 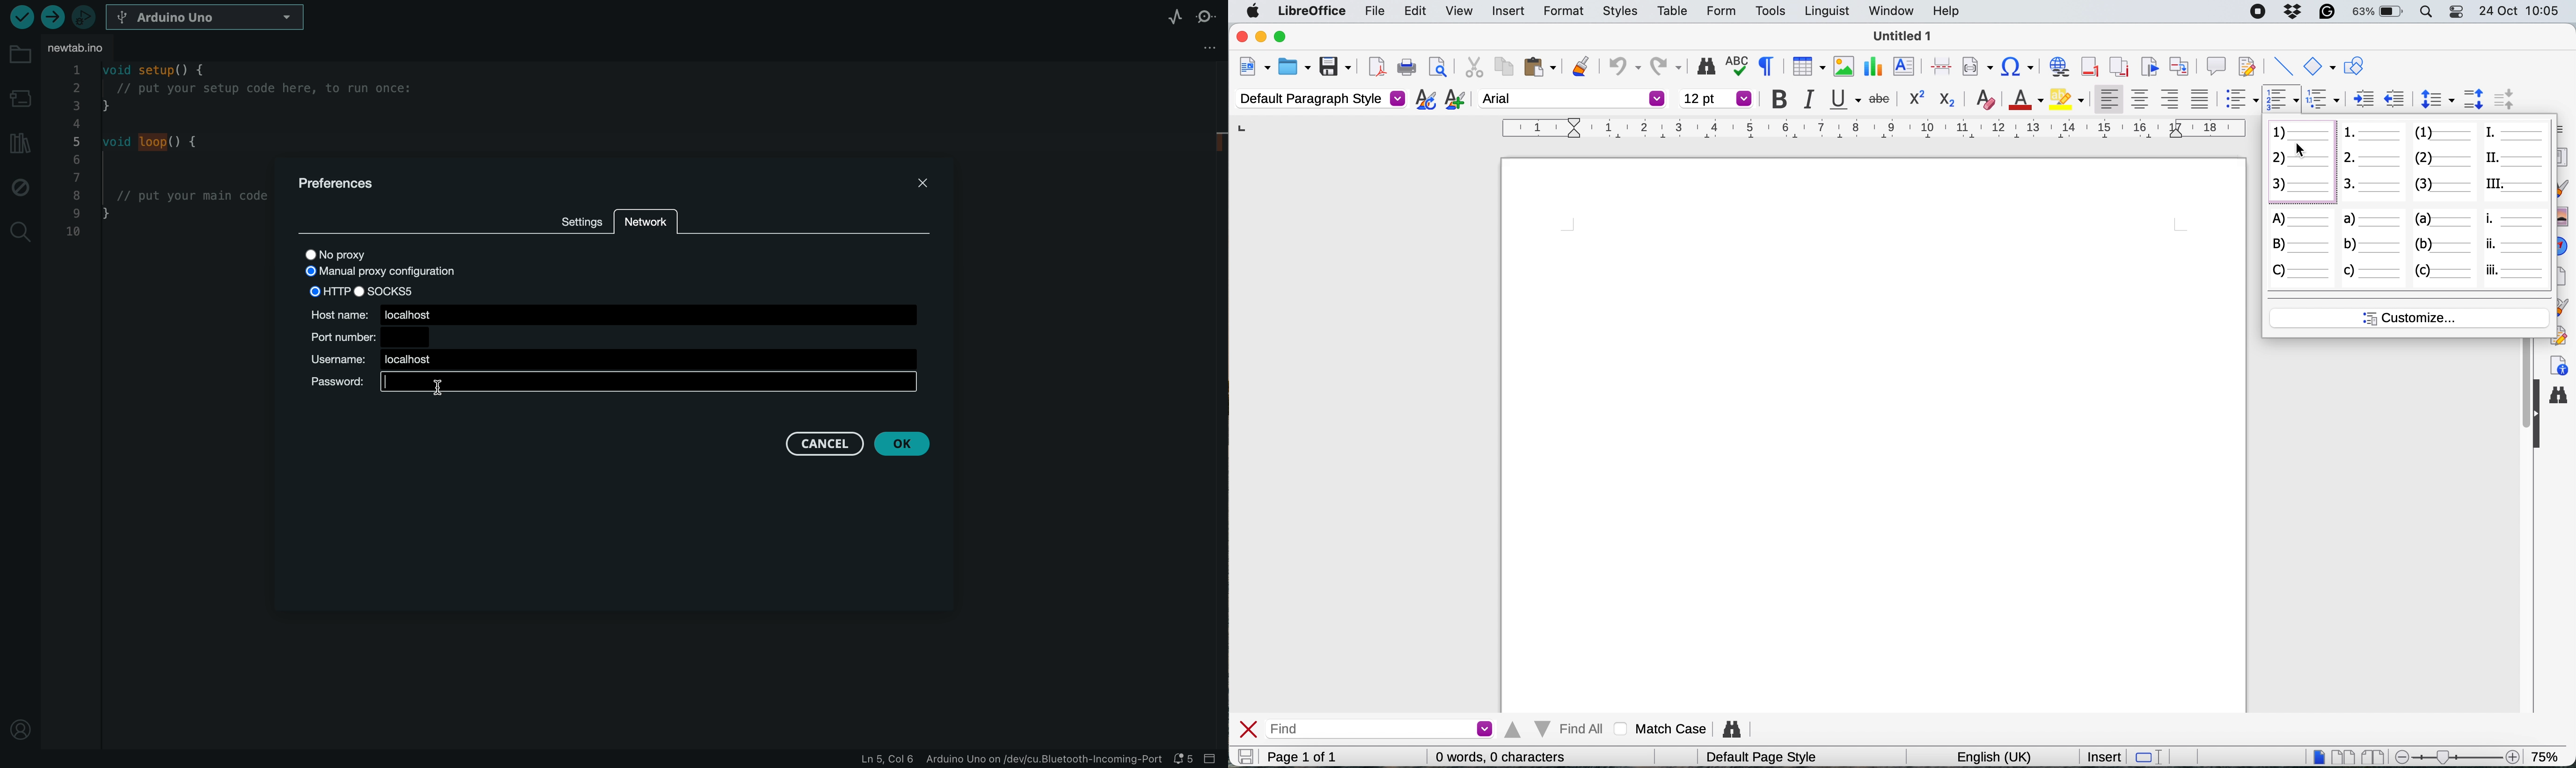 I want to click on styles, so click(x=1621, y=12).